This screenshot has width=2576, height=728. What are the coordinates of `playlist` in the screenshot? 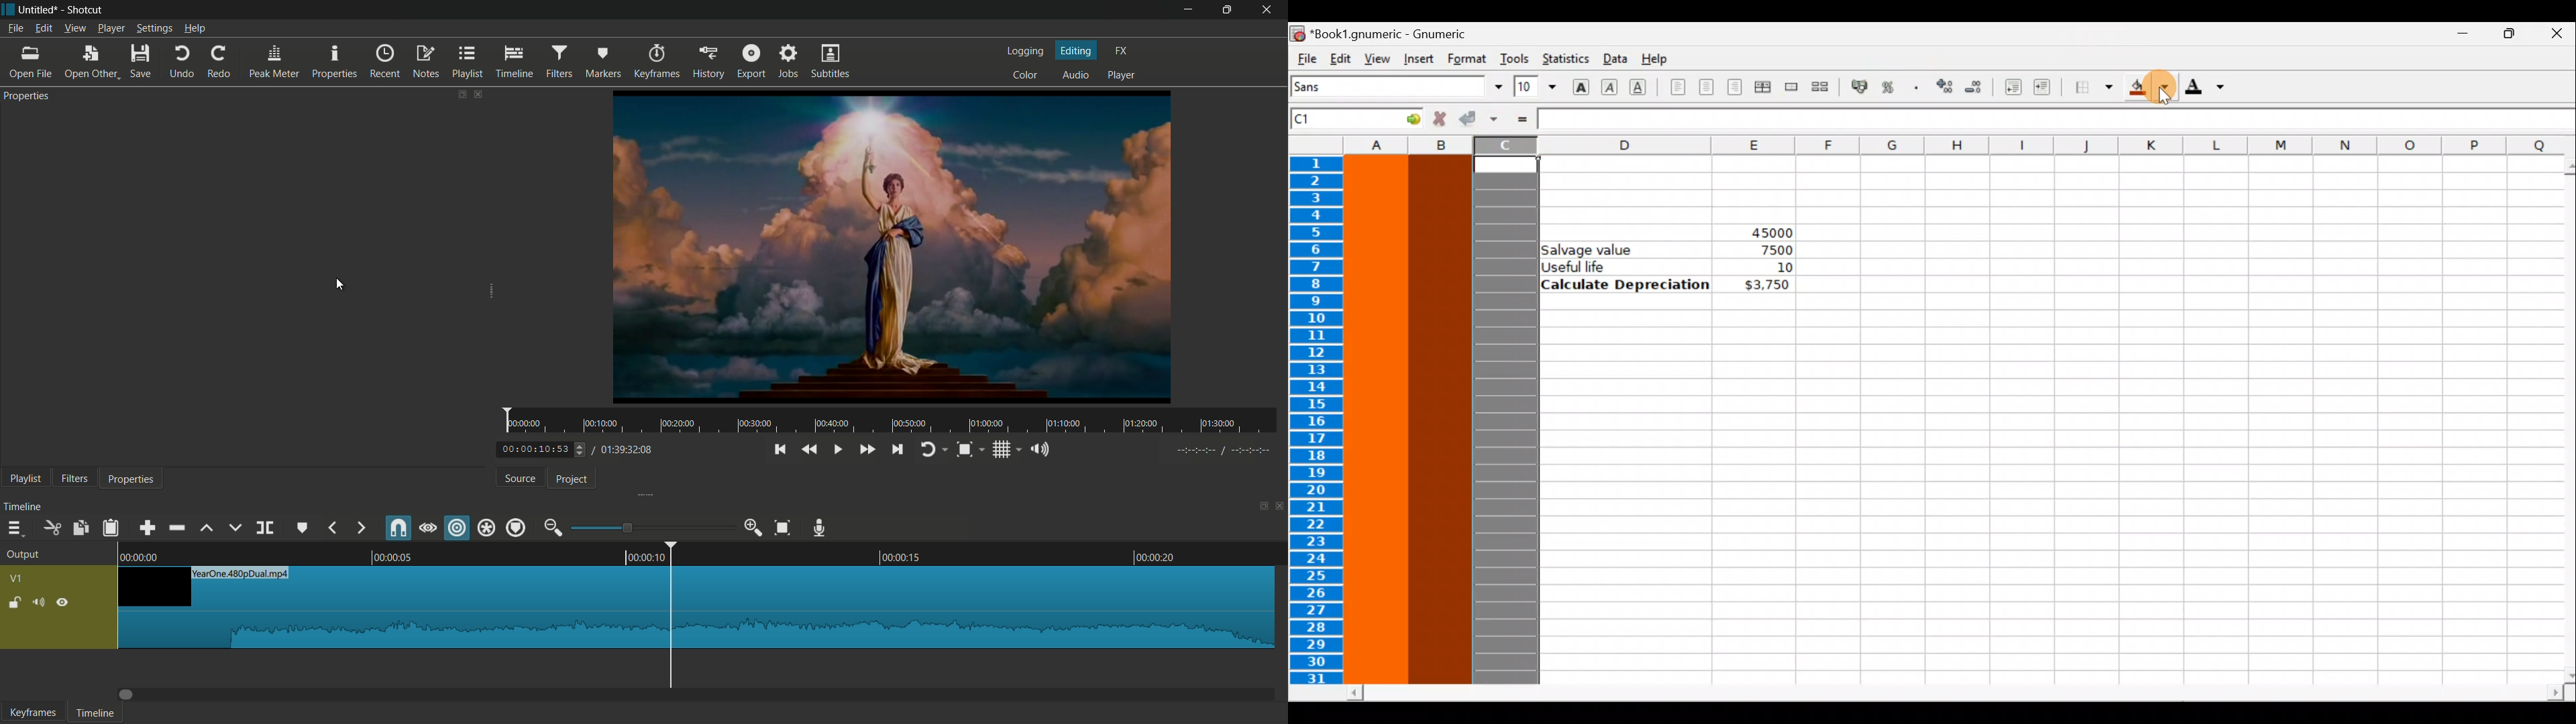 It's located at (469, 62).